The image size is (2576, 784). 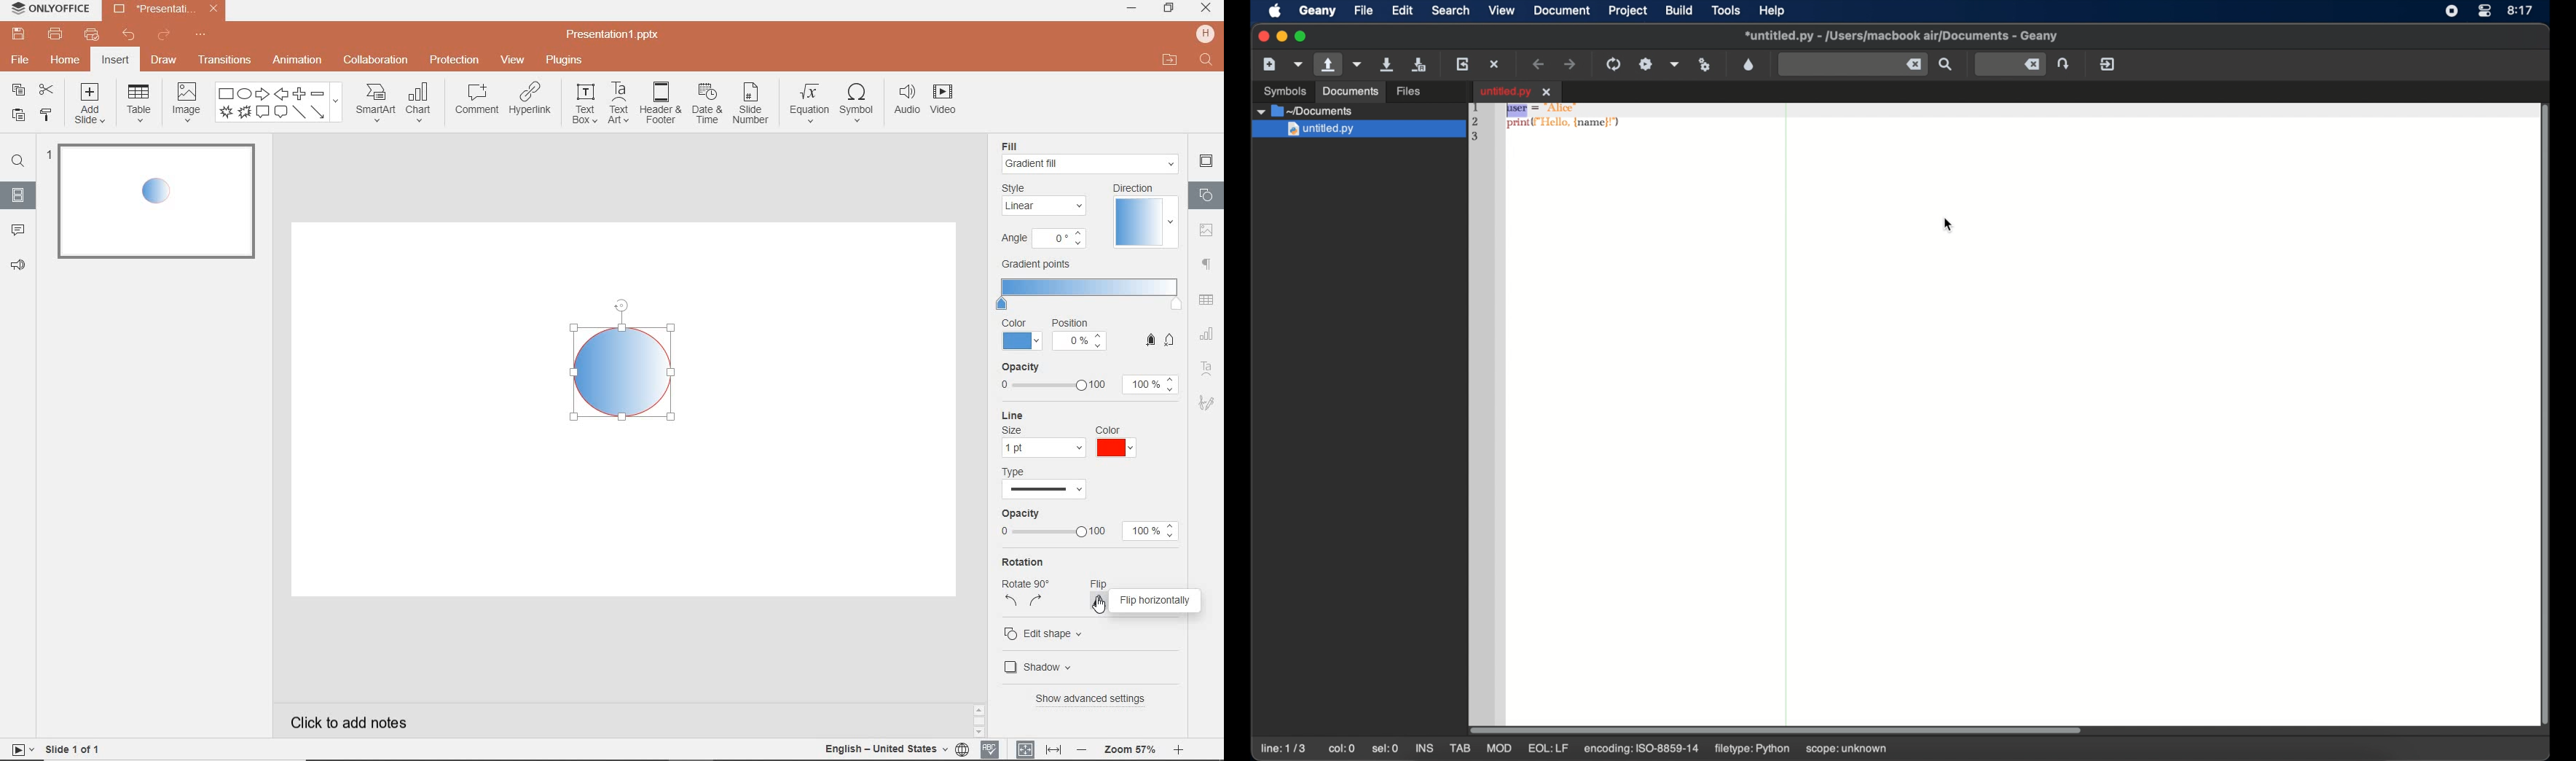 What do you see at coordinates (1028, 562) in the screenshot?
I see `Rotation` at bounding box center [1028, 562].